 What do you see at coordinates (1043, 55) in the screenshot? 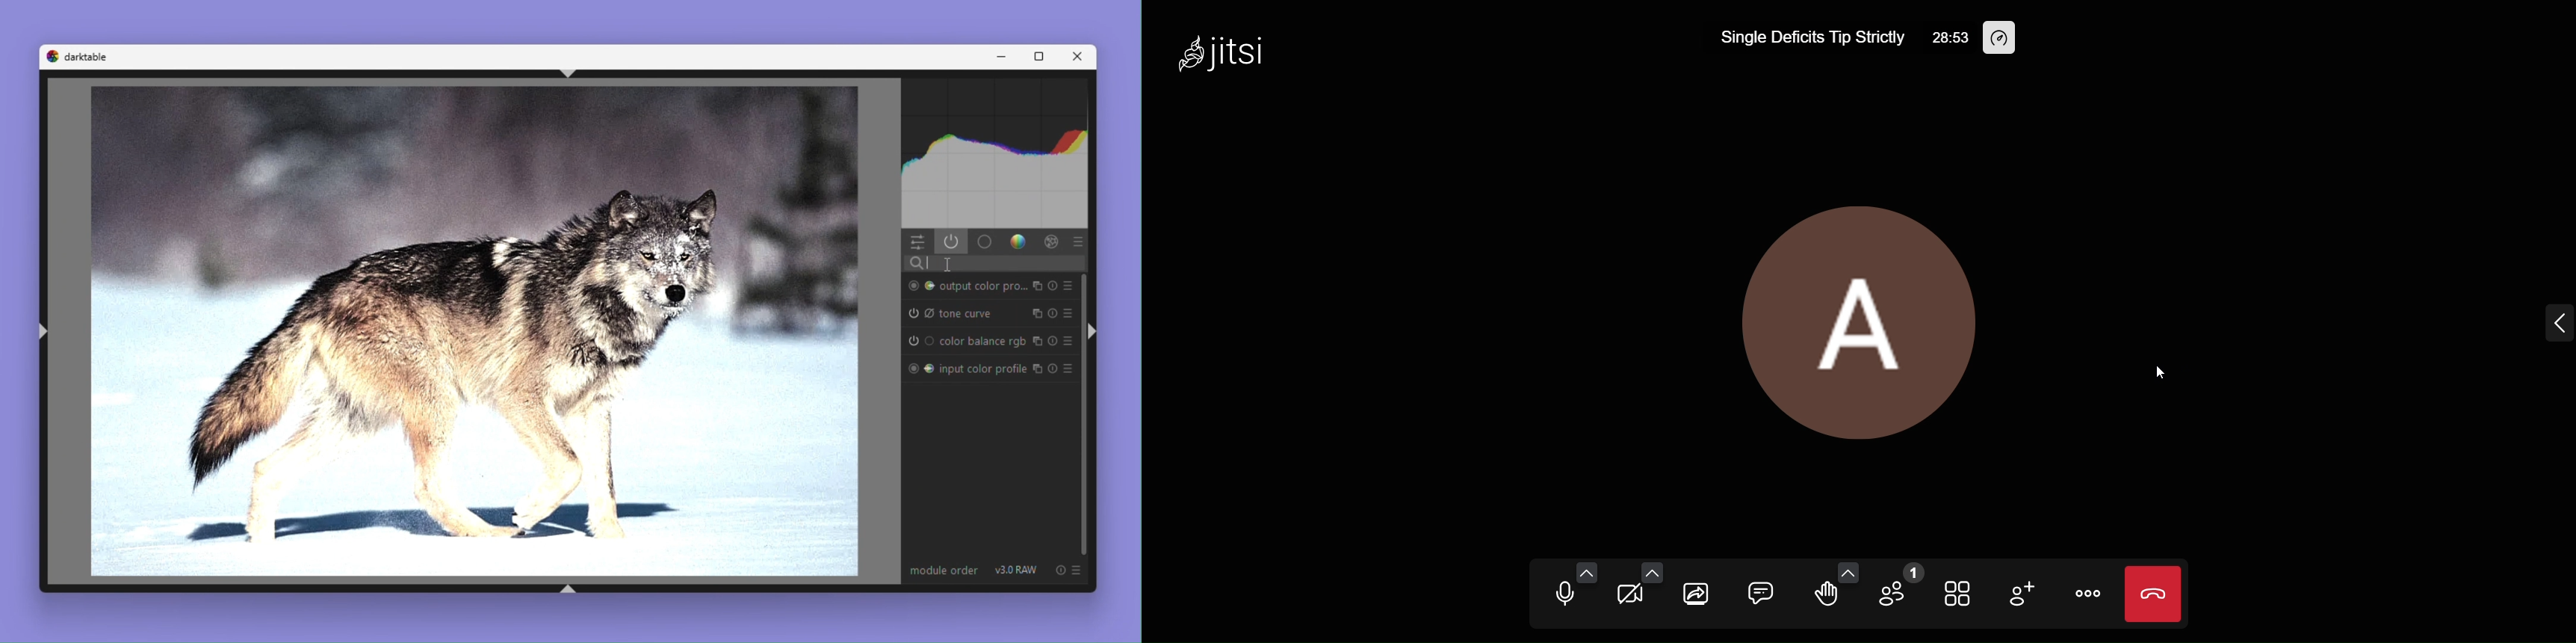
I see `Maximize` at bounding box center [1043, 55].